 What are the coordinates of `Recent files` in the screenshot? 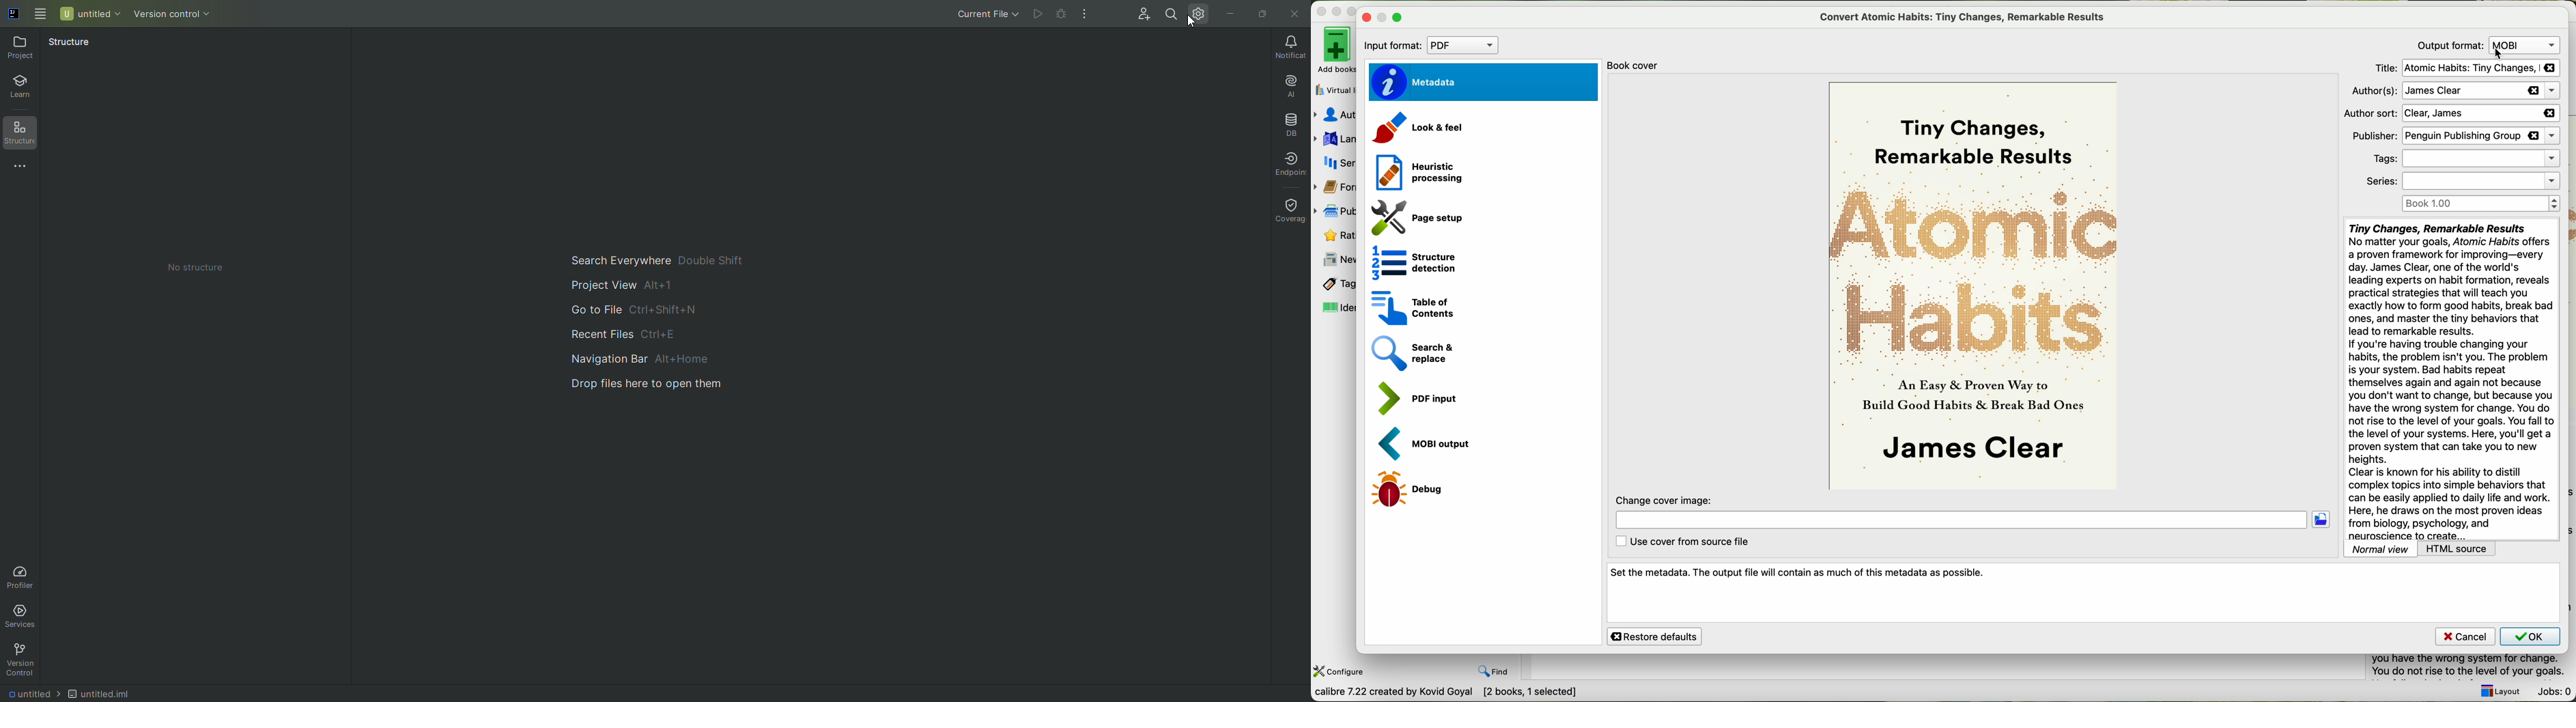 It's located at (665, 336).